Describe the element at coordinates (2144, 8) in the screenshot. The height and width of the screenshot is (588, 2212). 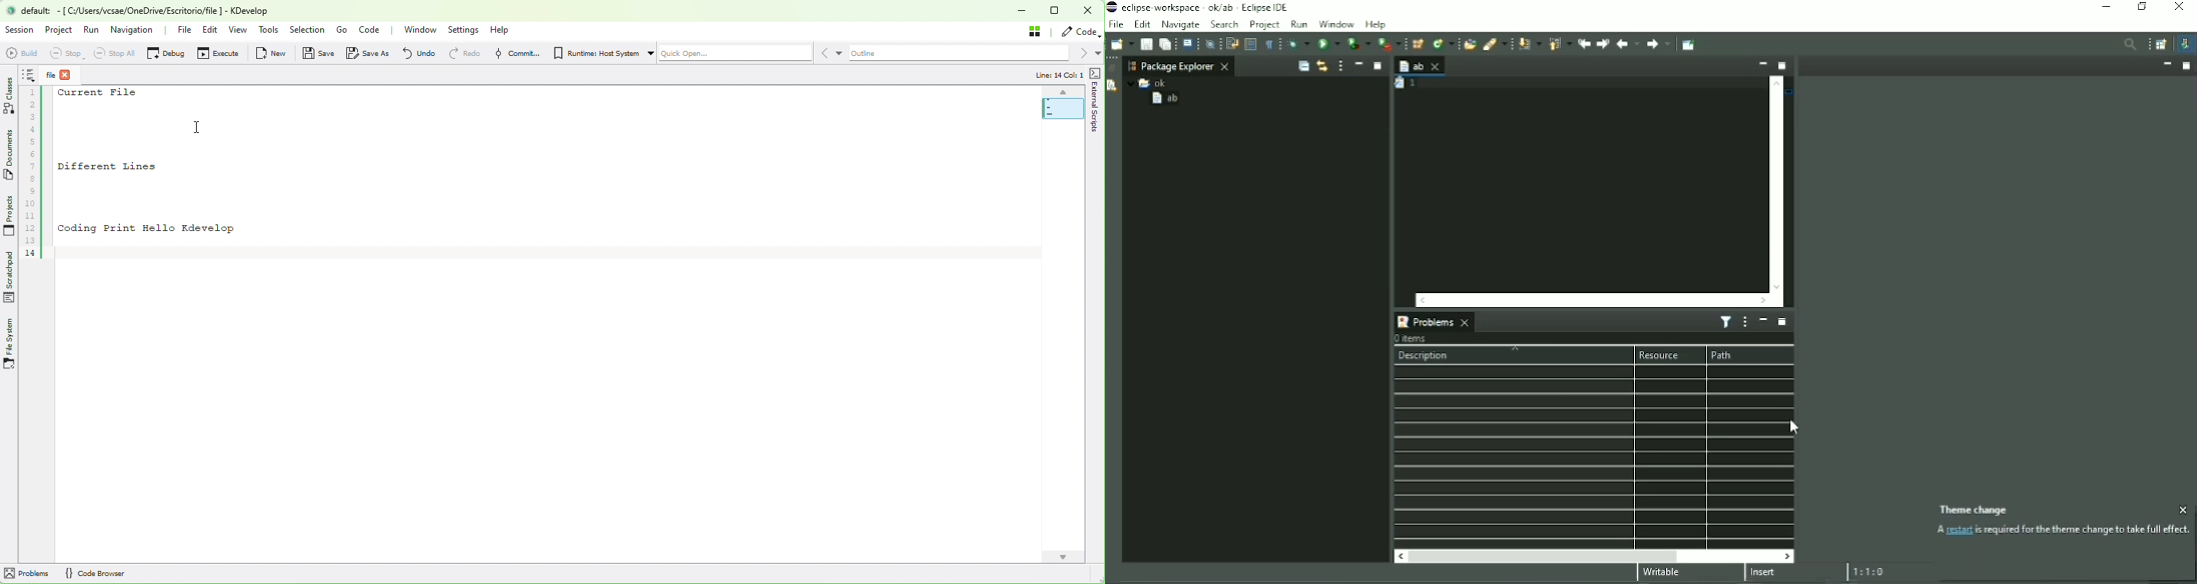
I see `Restore down` at that location.